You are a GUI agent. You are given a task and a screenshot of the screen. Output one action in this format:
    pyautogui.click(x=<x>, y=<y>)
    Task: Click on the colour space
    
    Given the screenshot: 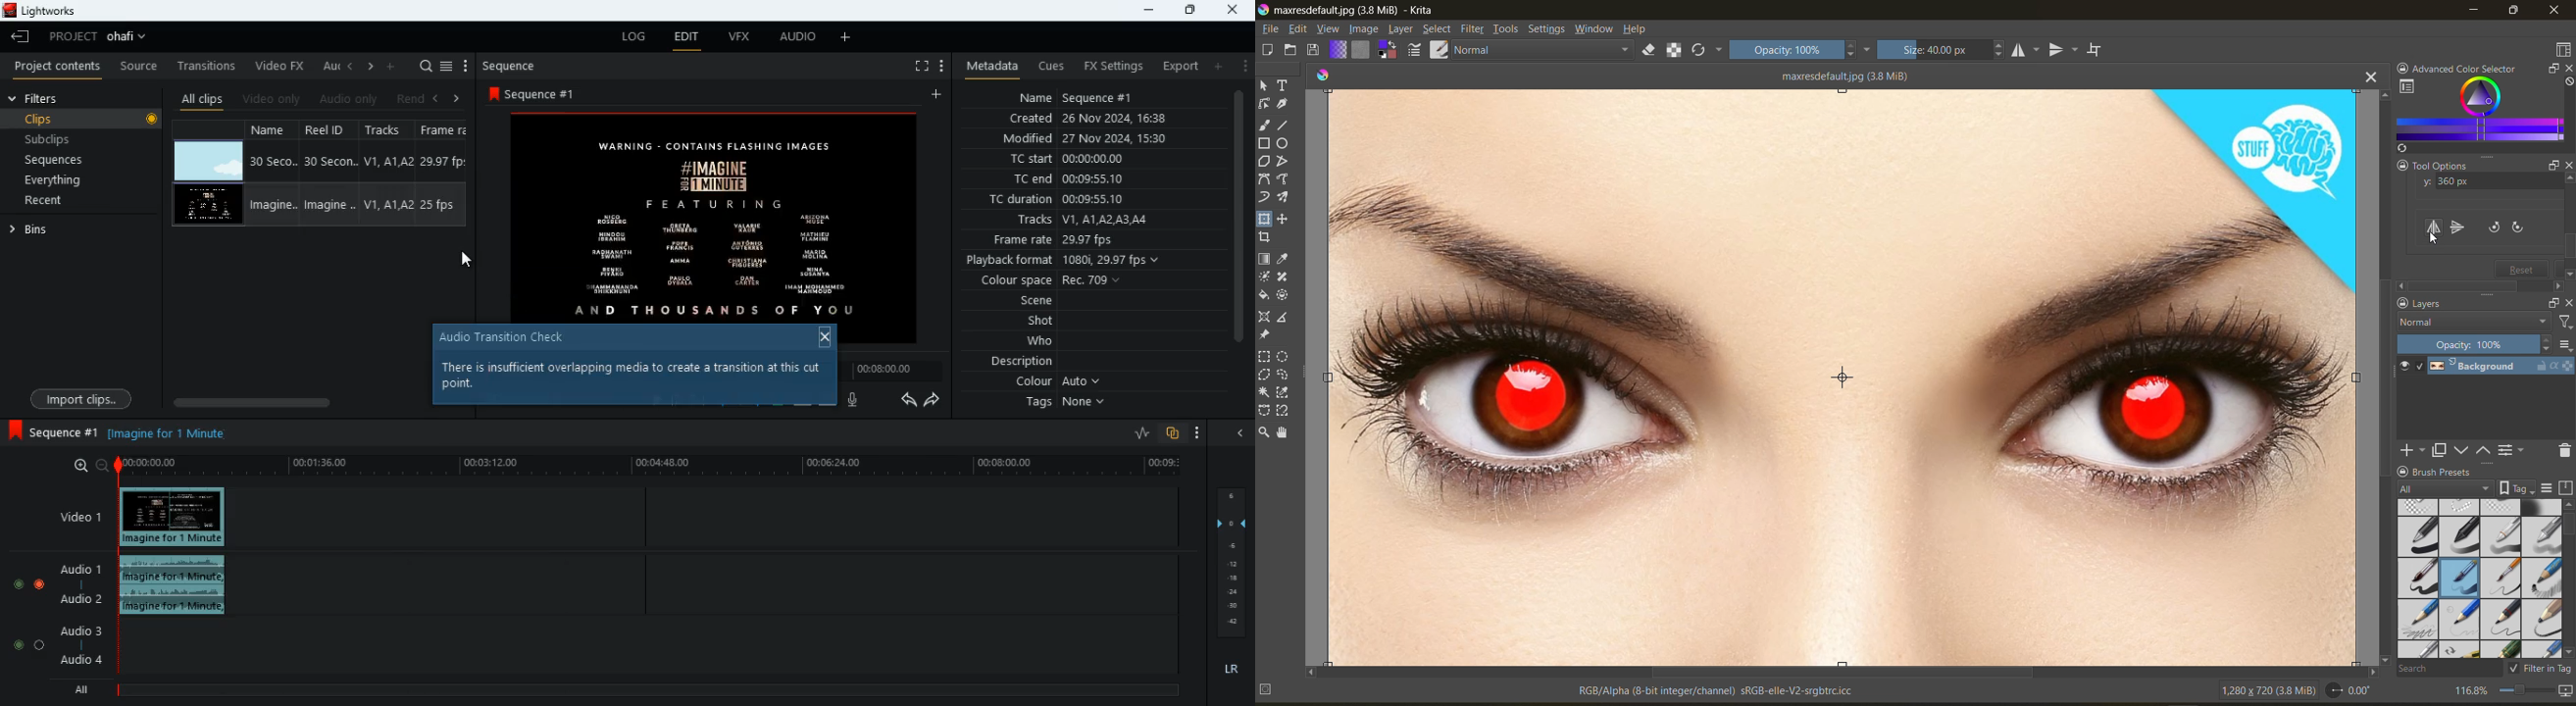 What is the action you would take?
    pyautogui.click(x=1045, y=281)
    